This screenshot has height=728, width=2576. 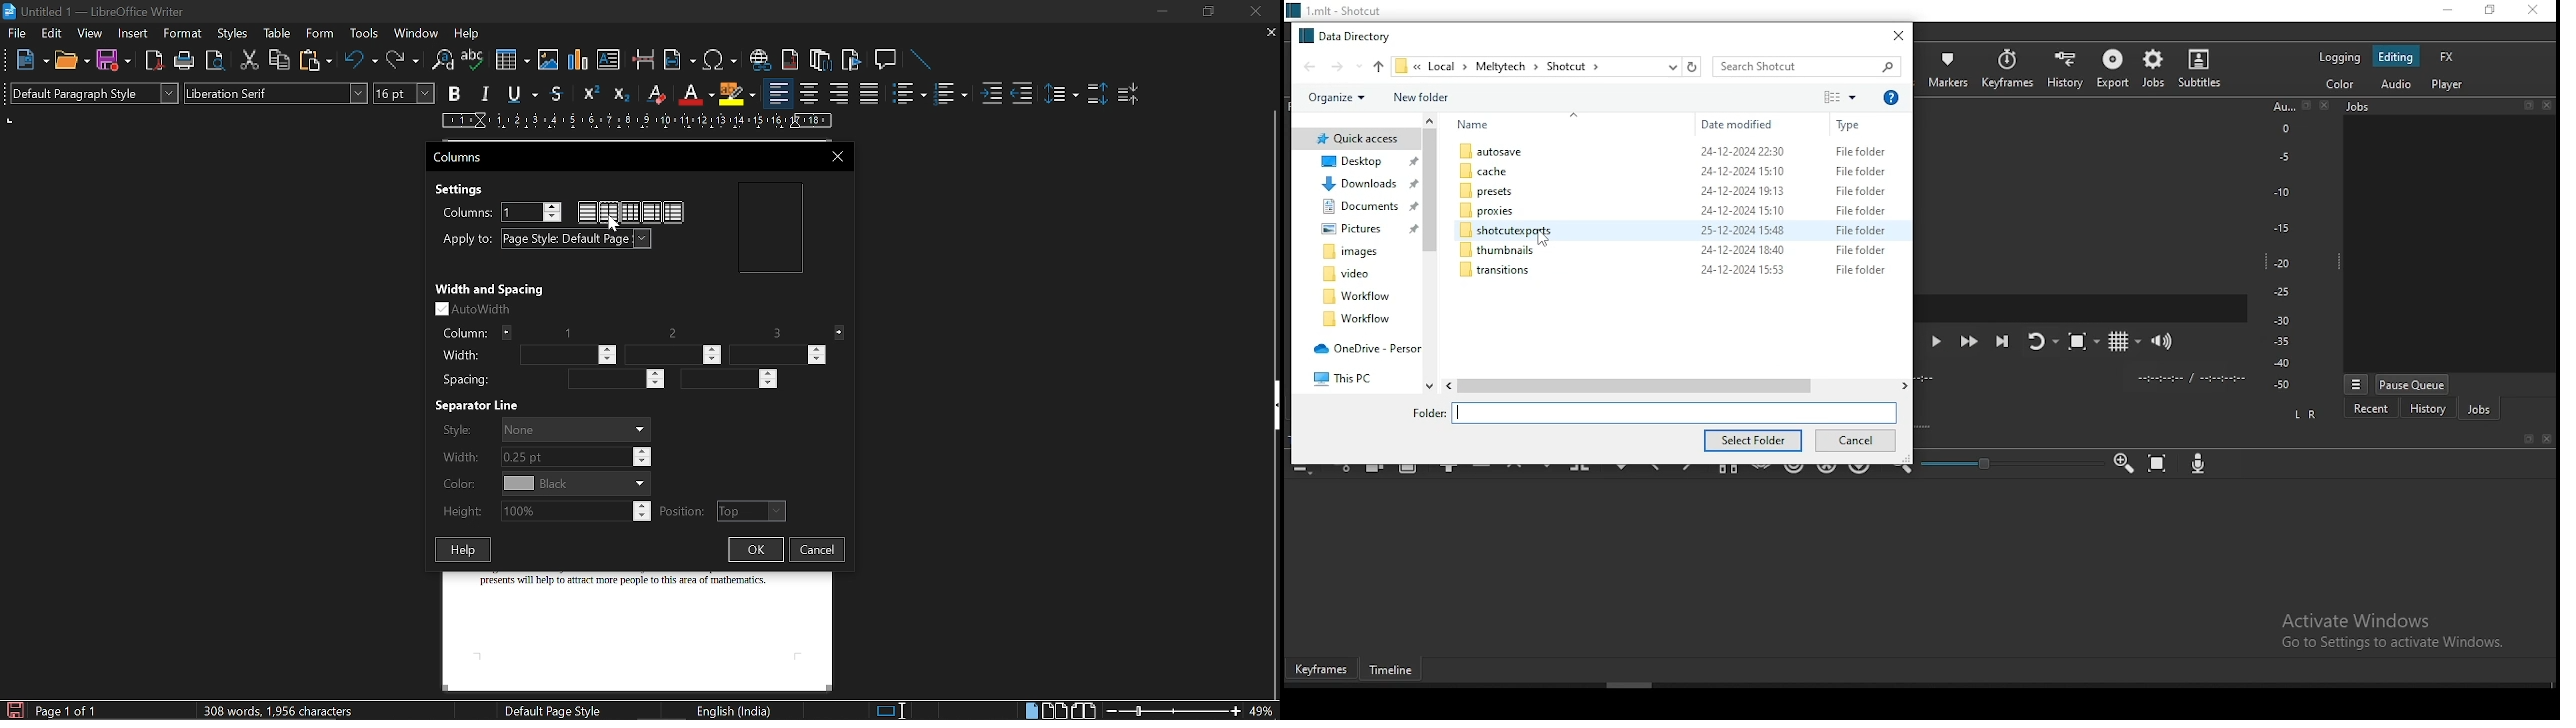 What do you see at coordinates (94, 11) in the screenshot?
I see `Untitled 1 - LibreOffice Writer` at bounding box center [94, 11].